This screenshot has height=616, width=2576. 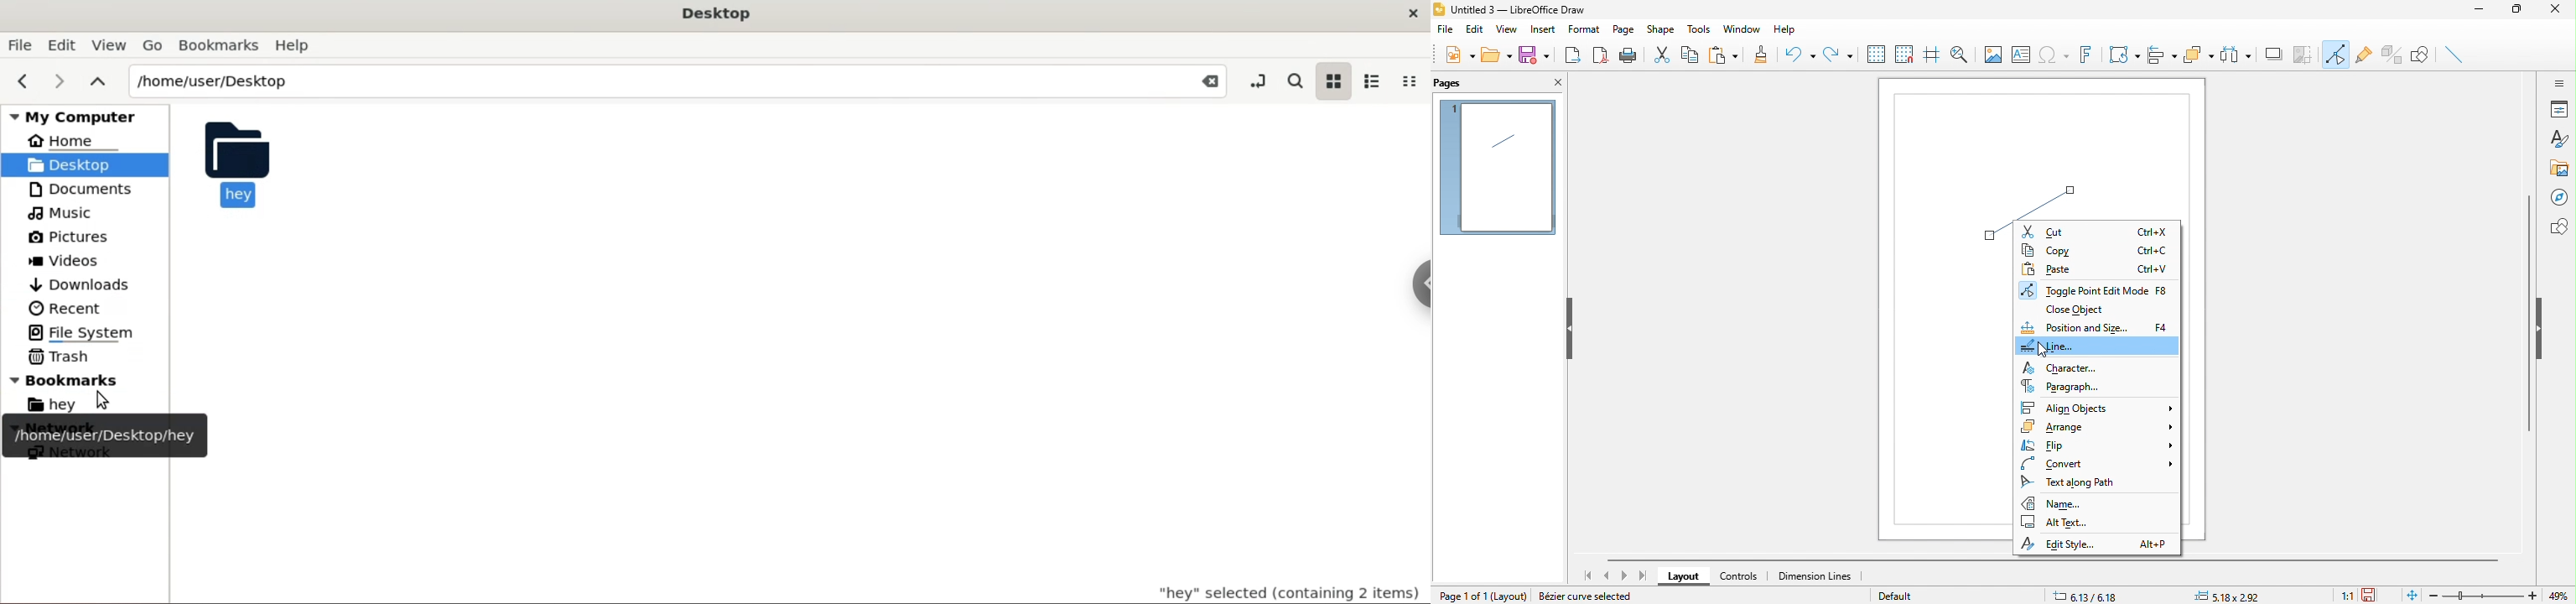 I want to click on edit, so click(x=1475, y=32).